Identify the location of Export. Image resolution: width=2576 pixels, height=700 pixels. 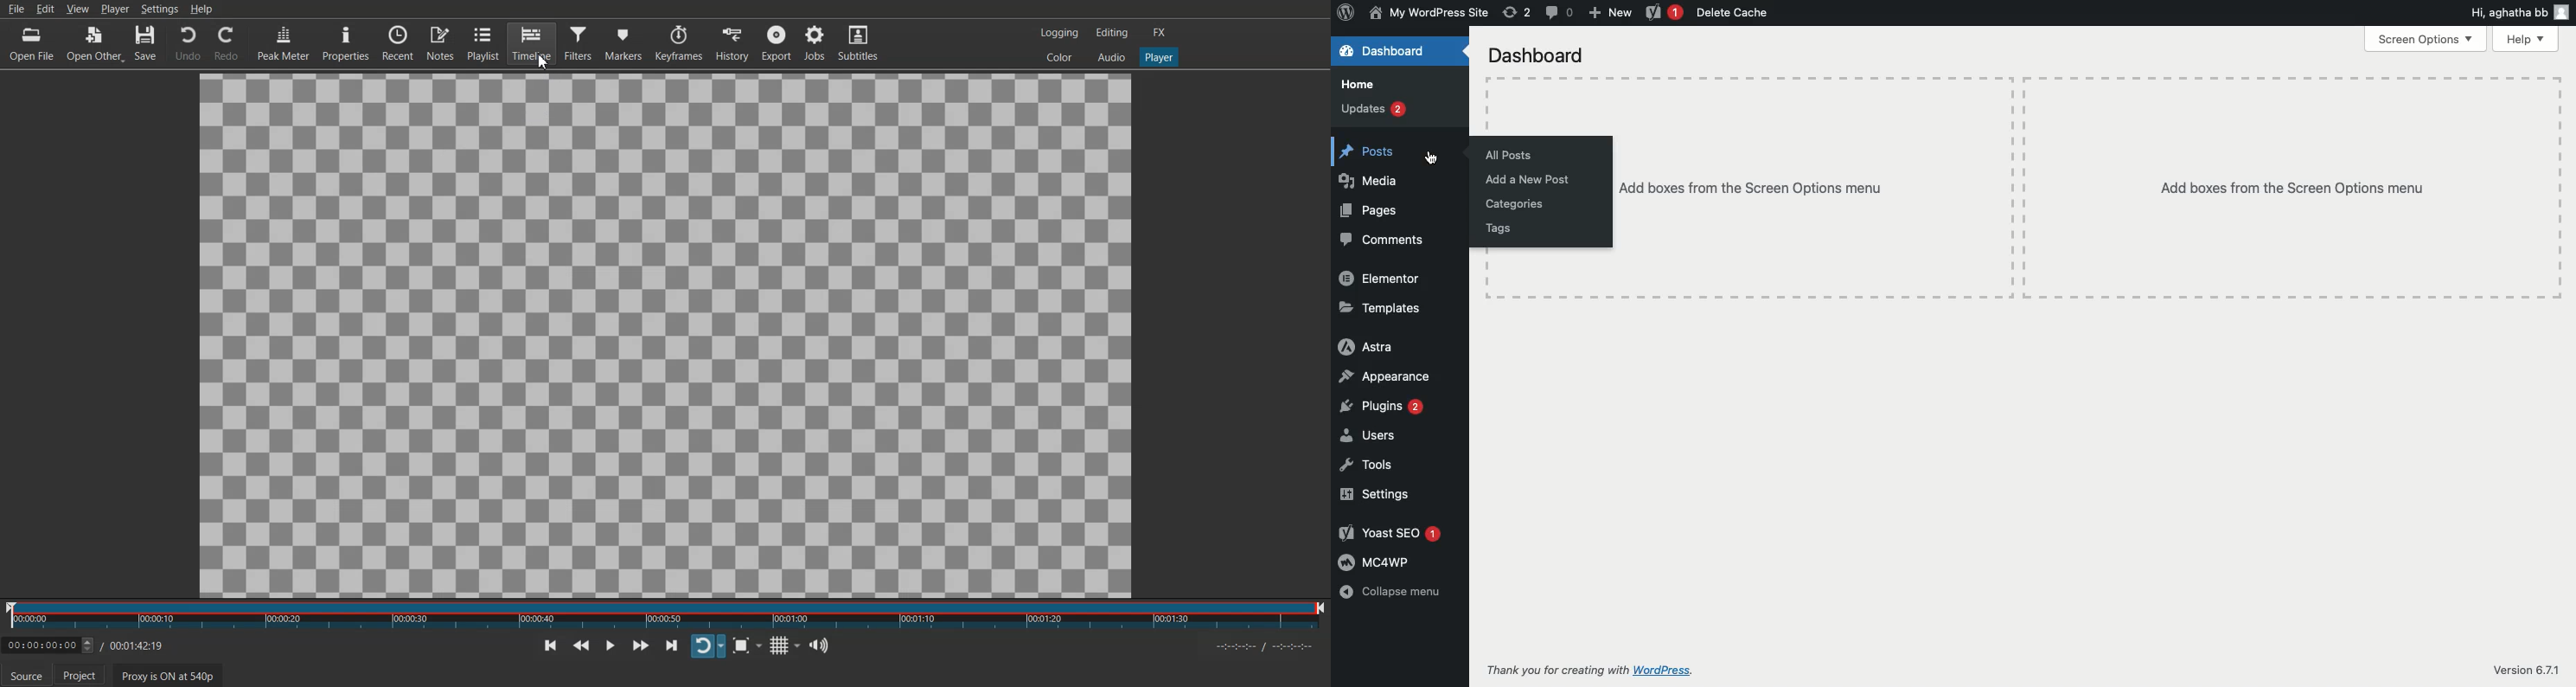
(777, 42).